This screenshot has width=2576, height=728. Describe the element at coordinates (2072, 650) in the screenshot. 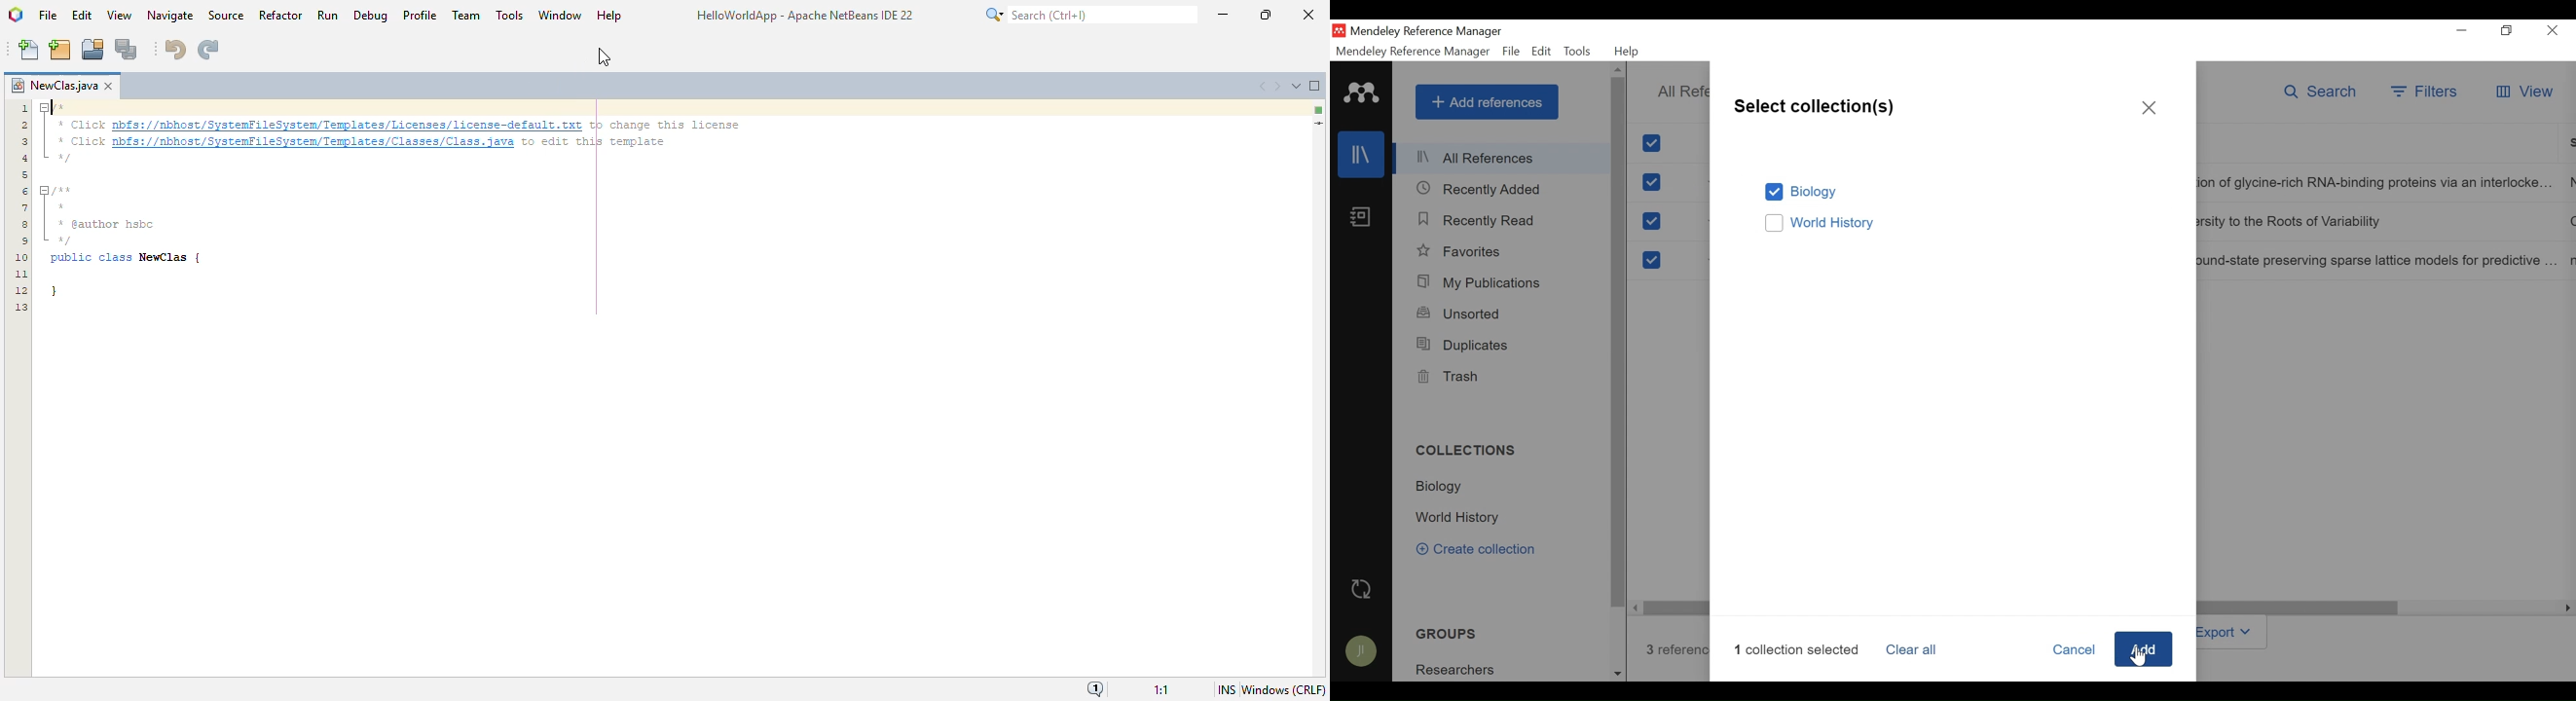

I see `Cancel` at that location.